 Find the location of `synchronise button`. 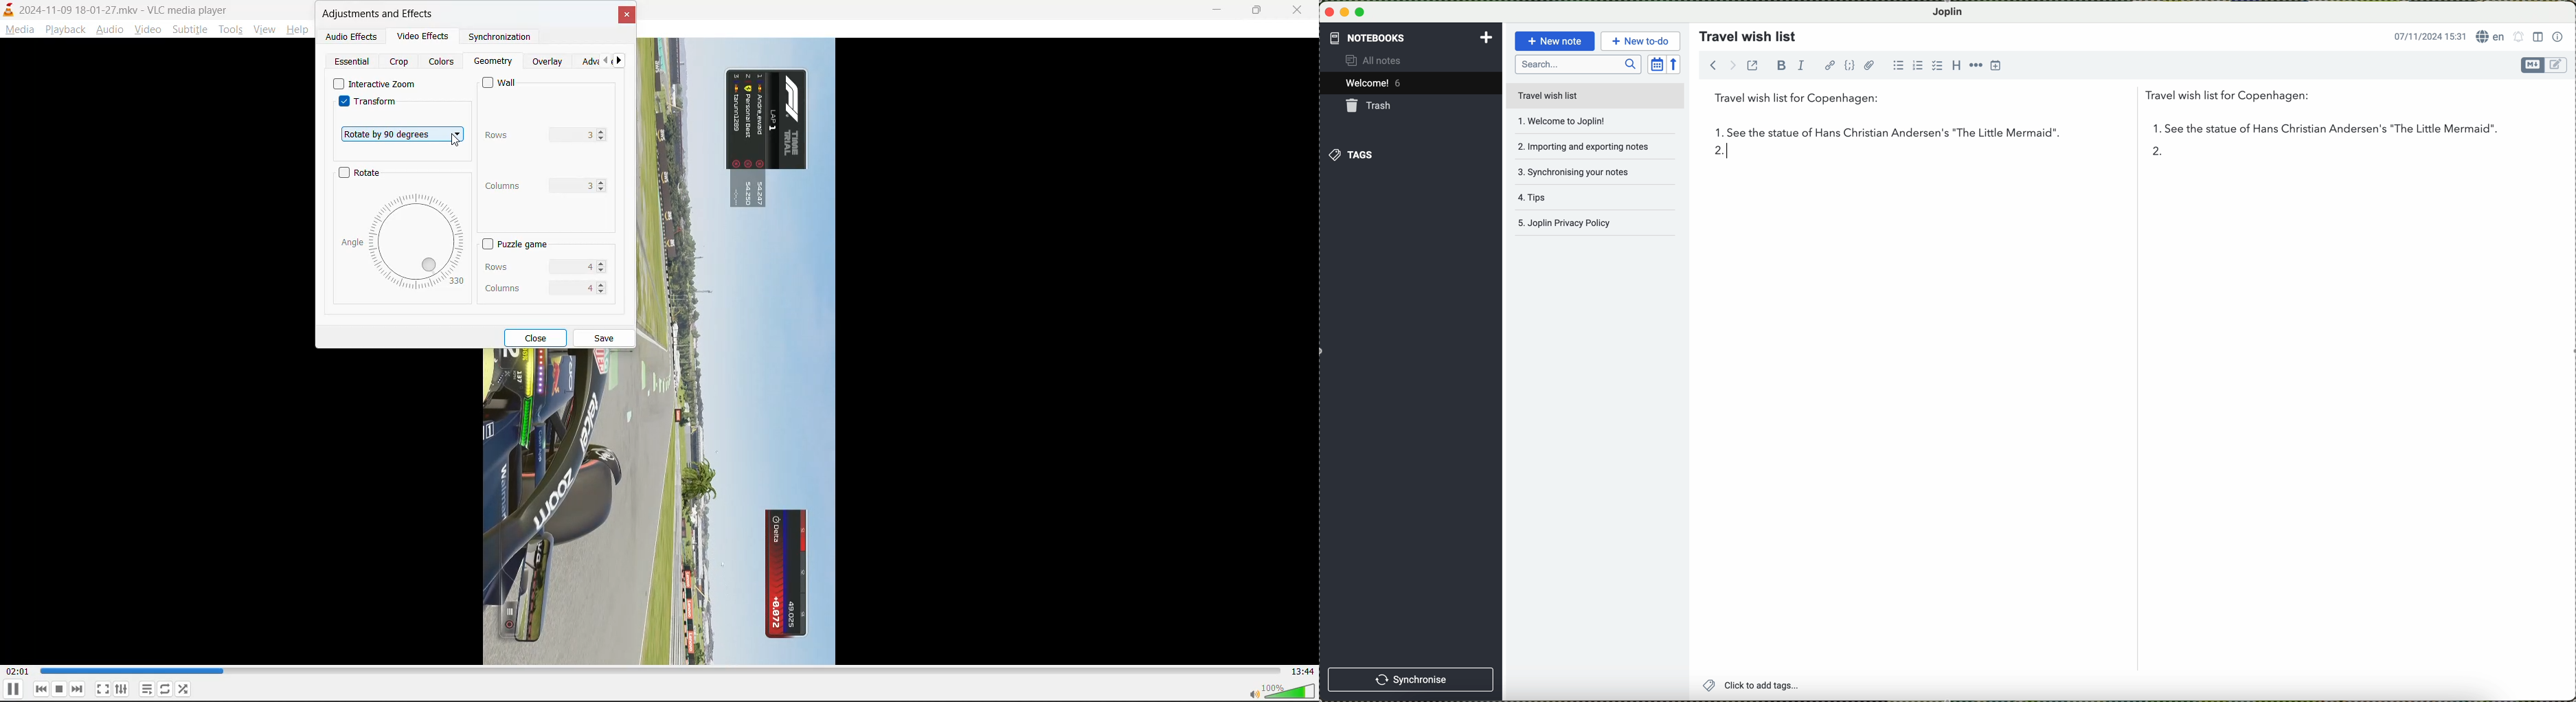

synchronise button is located at coordinates (1412, 679).